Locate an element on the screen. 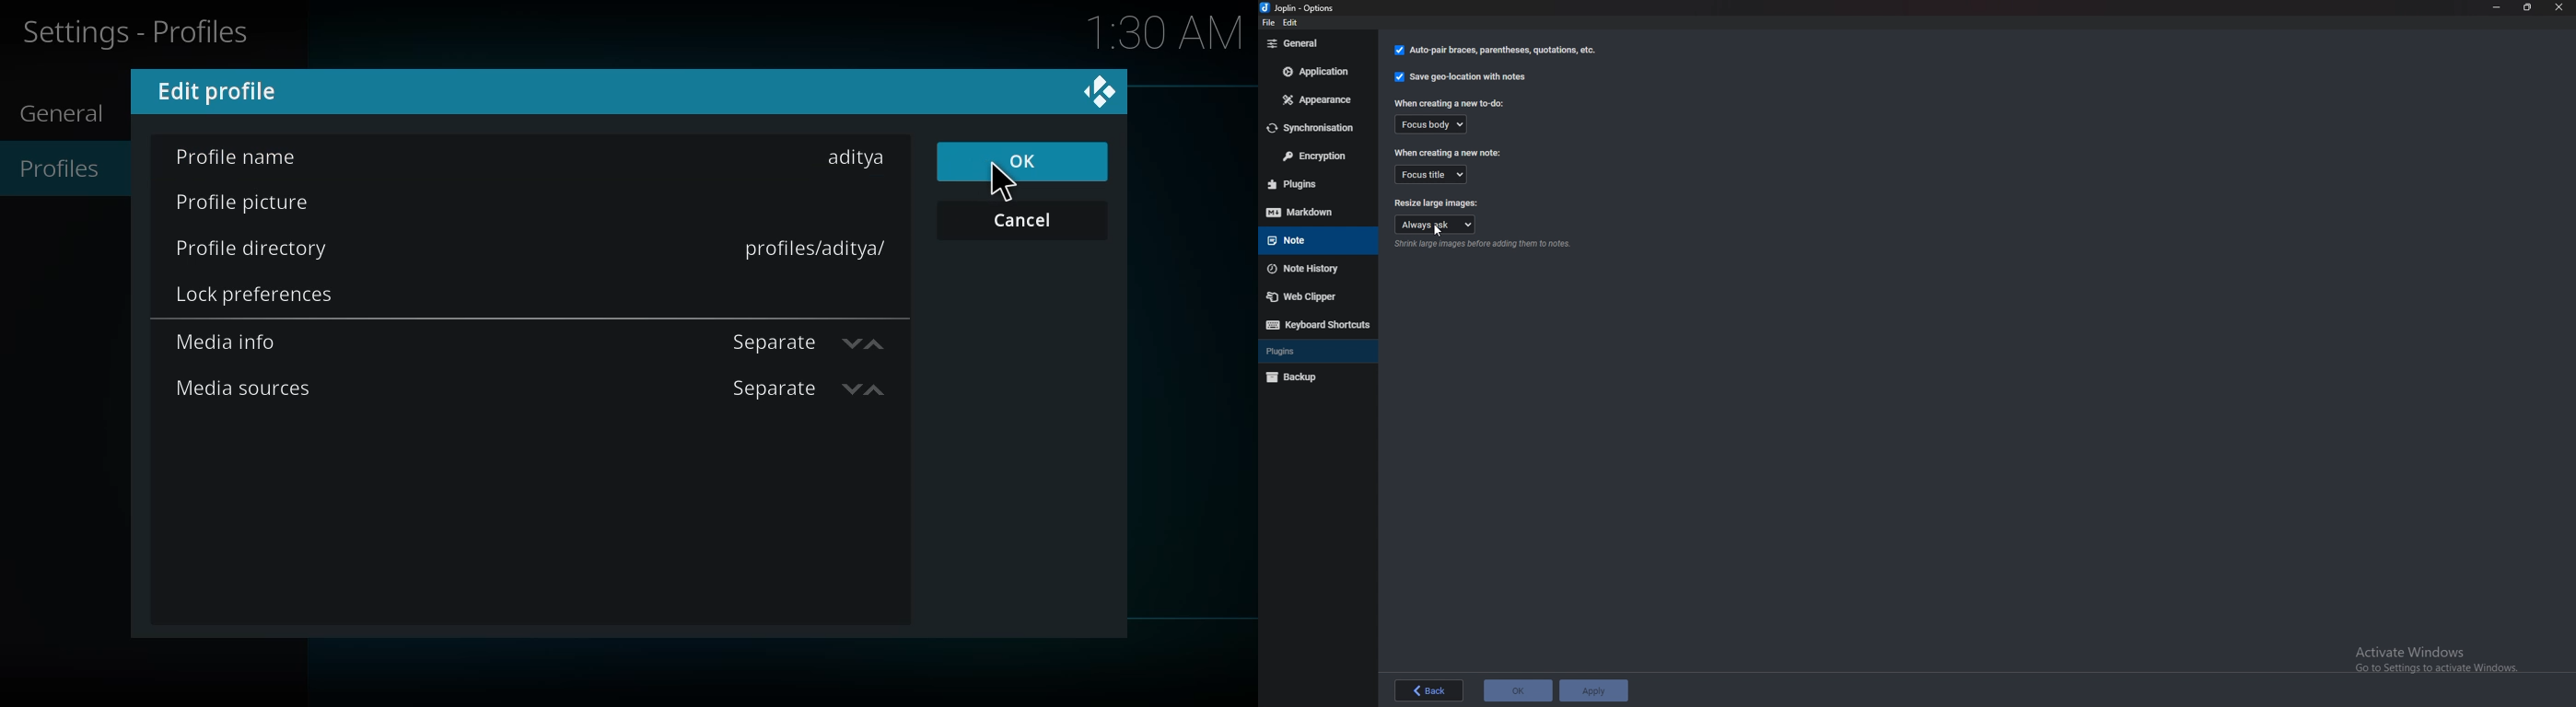 This screenshot has height=728, width=2576. Minimize is located at coordinates (2498, 7).